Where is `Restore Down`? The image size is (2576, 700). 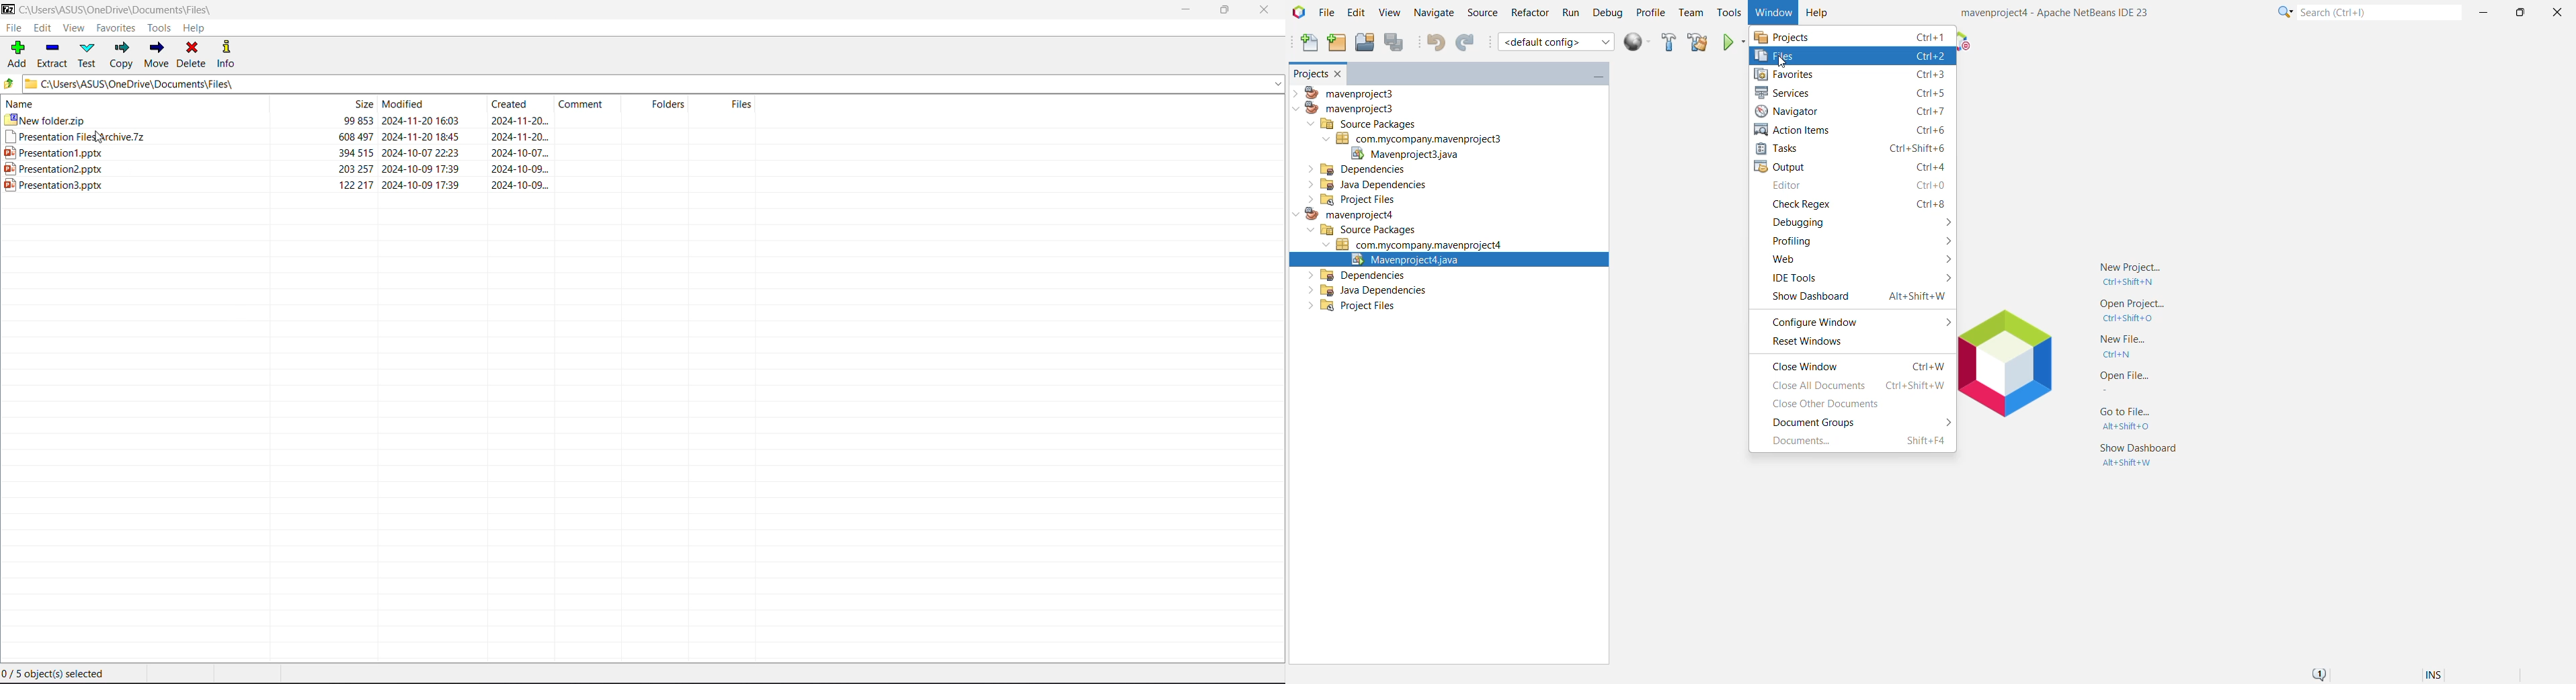 Restore Down is located at coordinates (1227, 9).